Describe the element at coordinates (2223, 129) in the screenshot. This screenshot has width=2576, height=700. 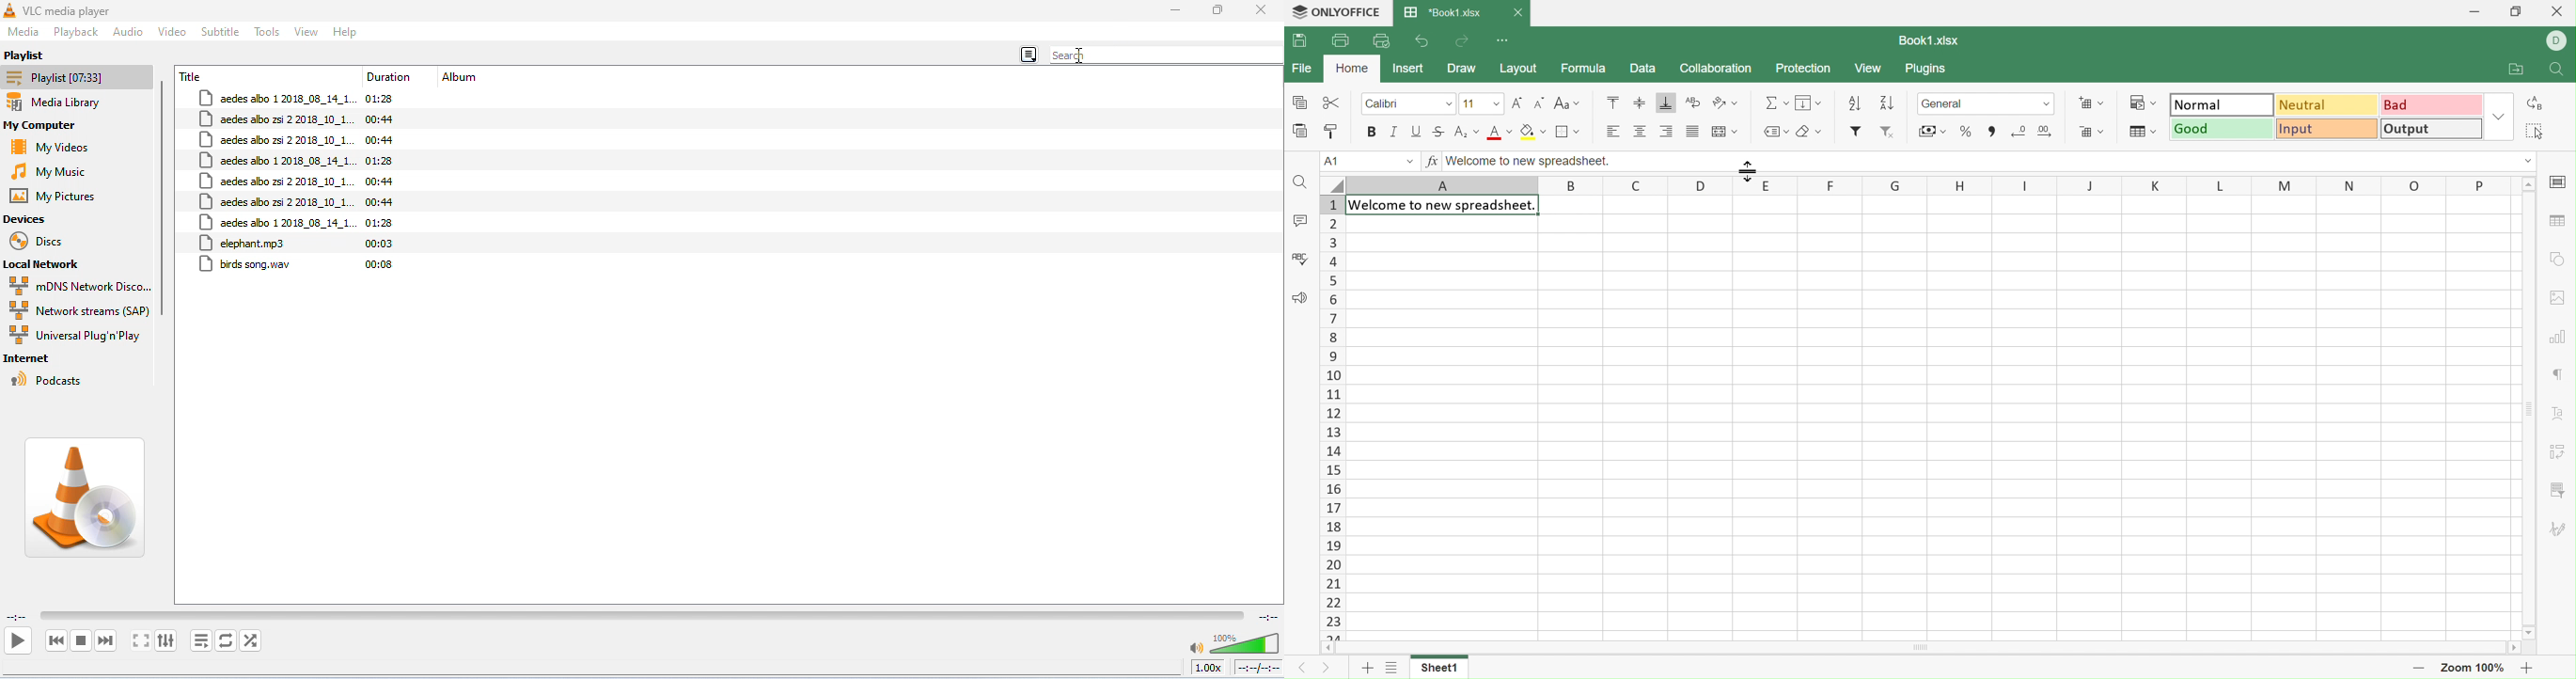
I see `Good` at that location.